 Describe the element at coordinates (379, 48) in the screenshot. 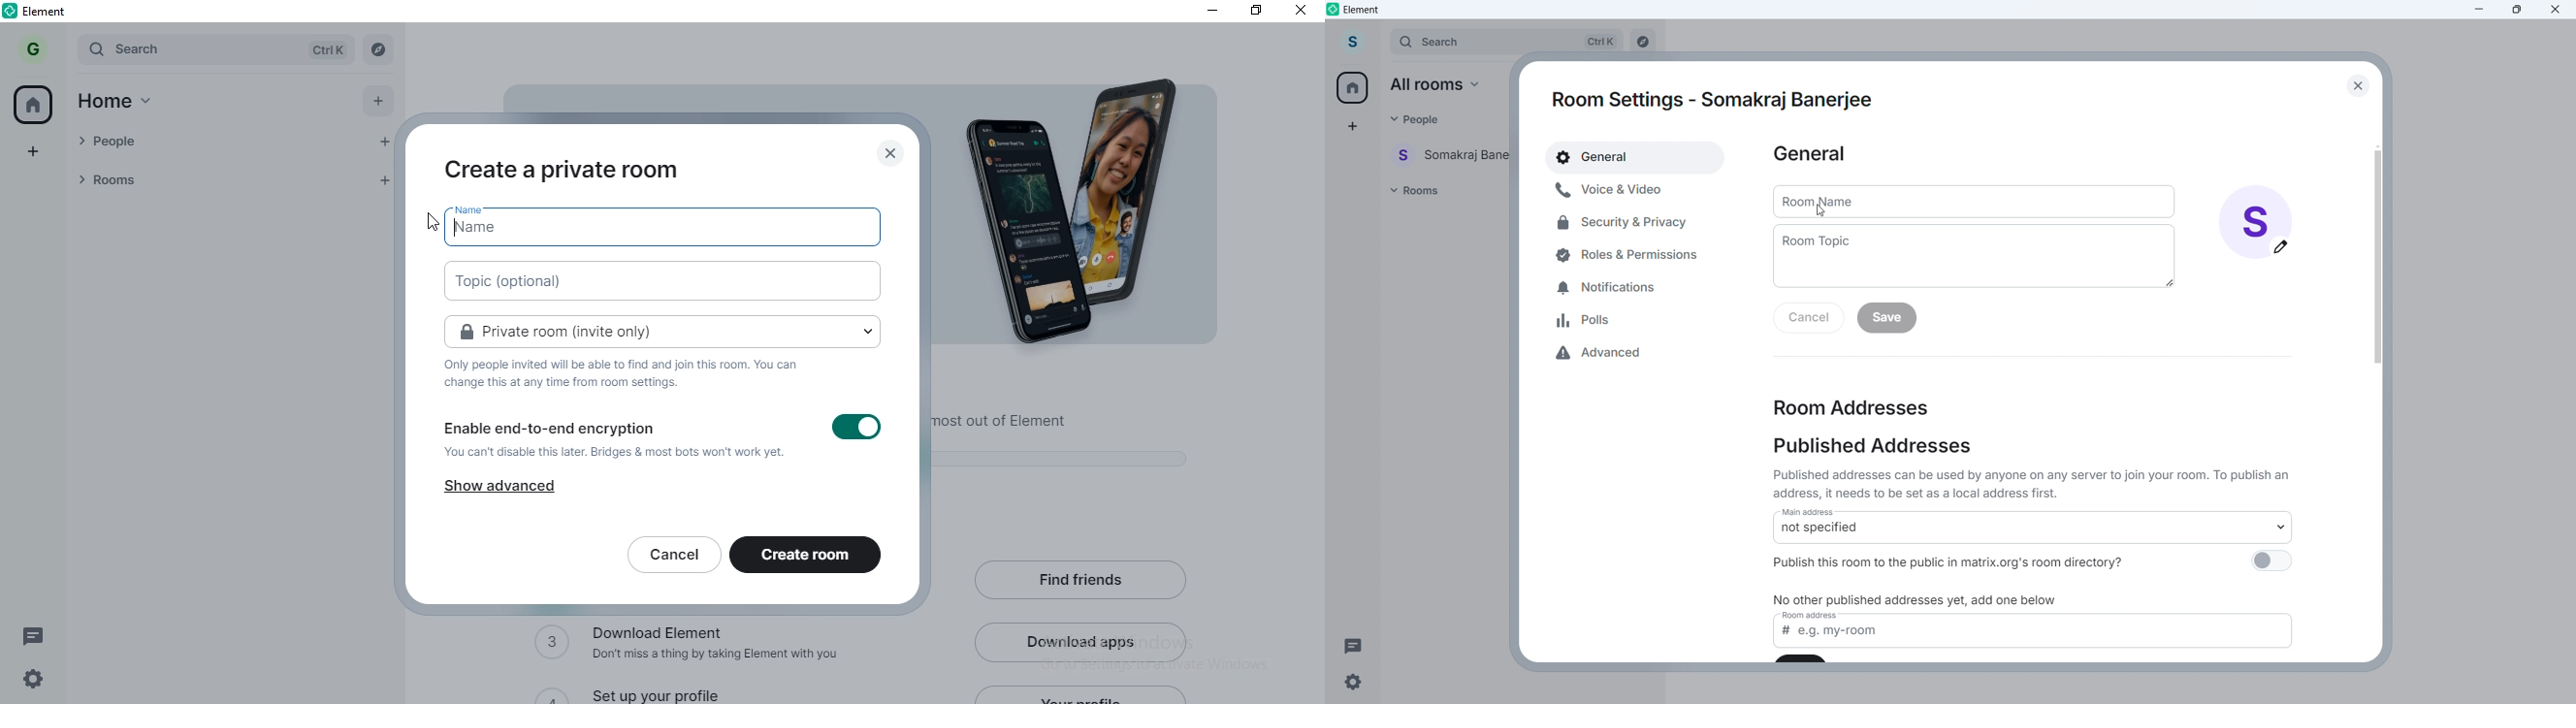

I see `Explore rooms` at that location.